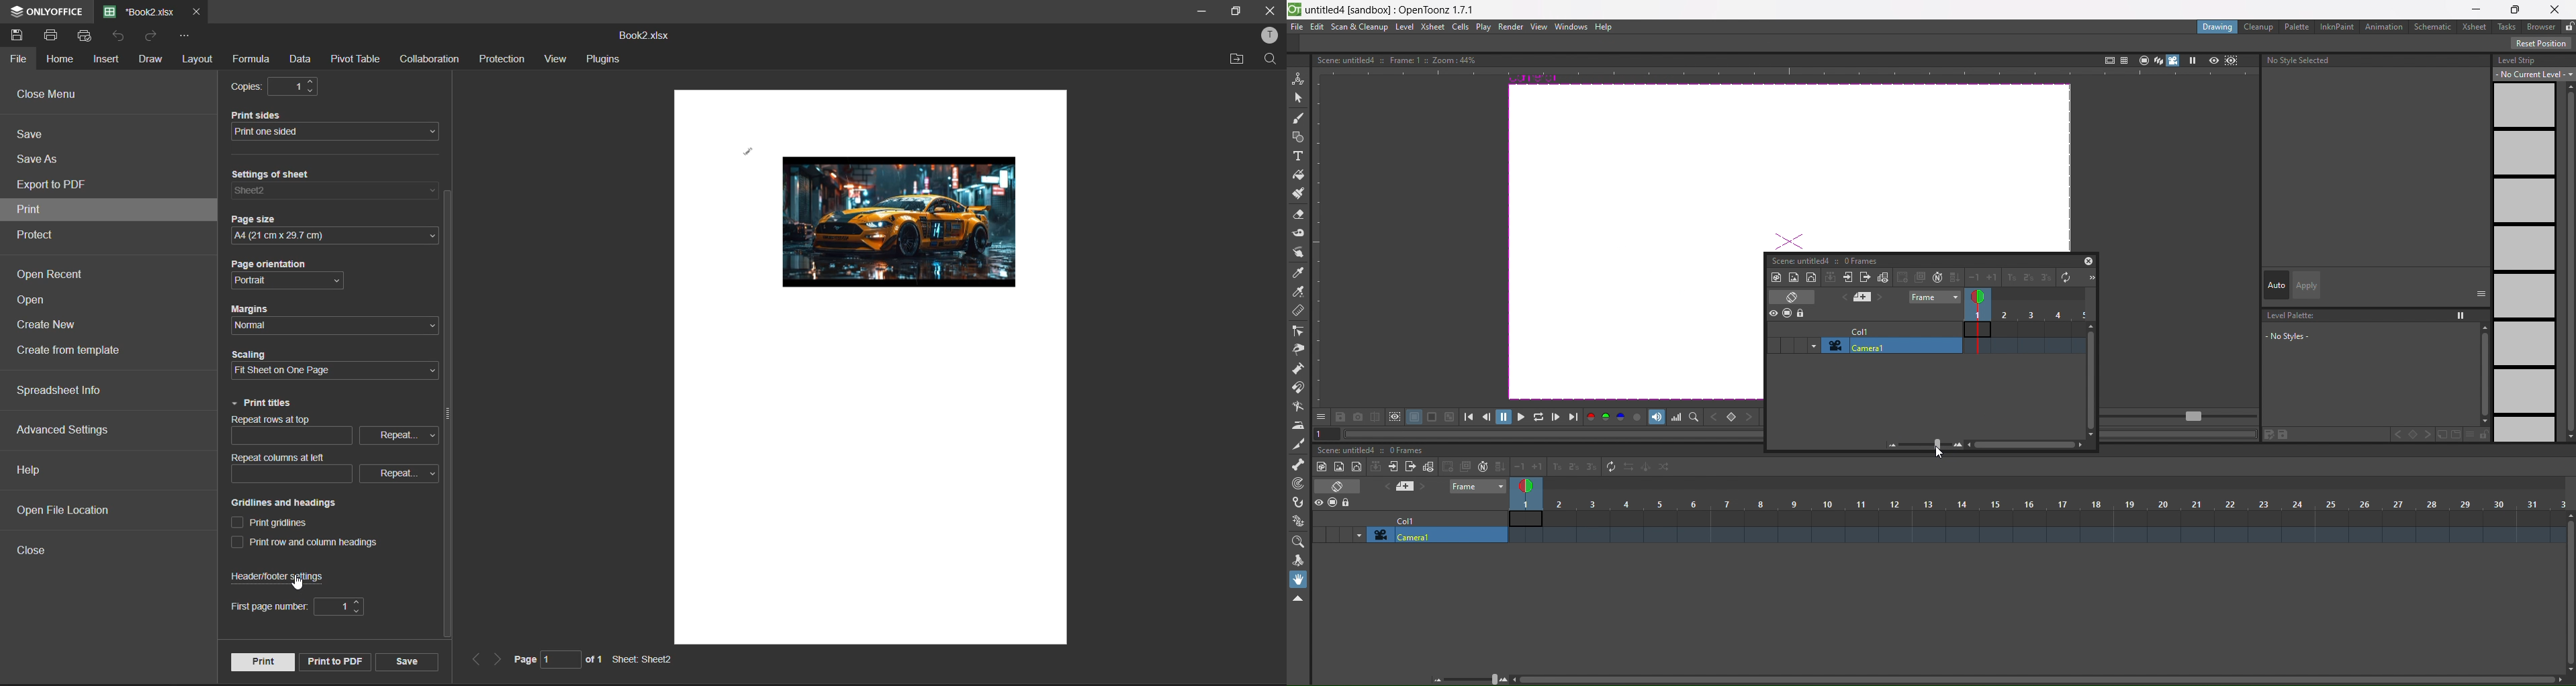  I want to click on quick print, so click(86, 36).